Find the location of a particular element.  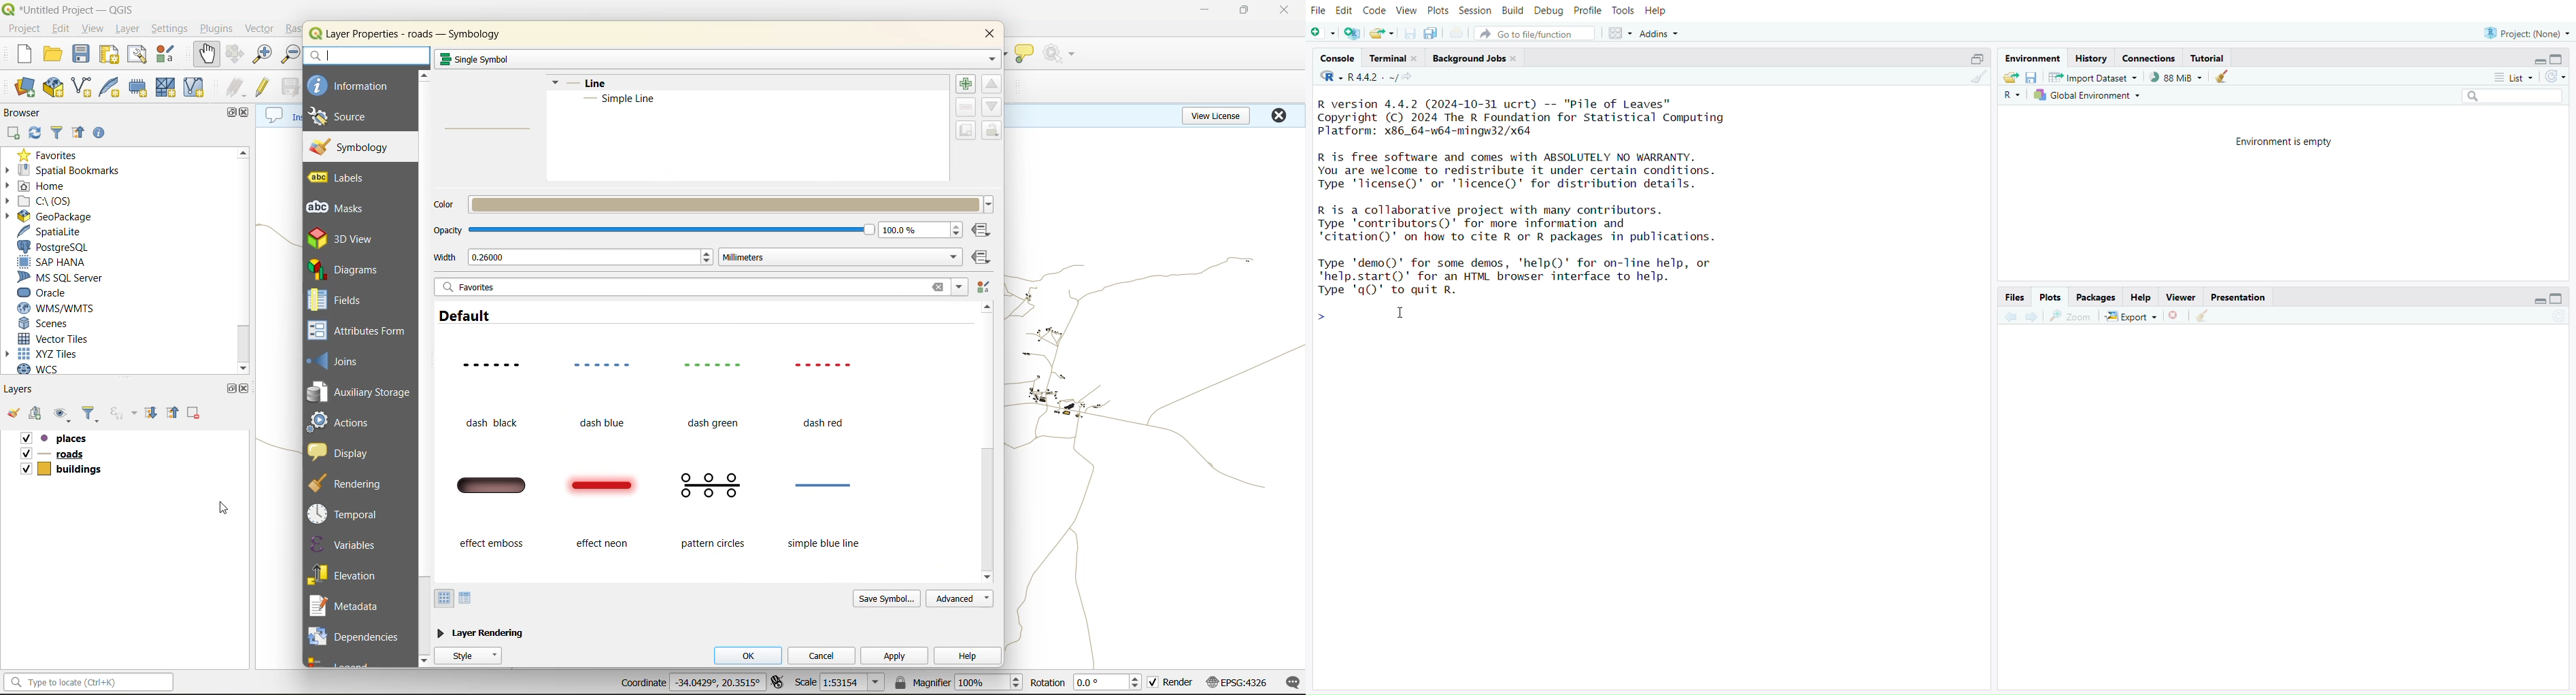

new spatialite is located at coordinates (111, 88).